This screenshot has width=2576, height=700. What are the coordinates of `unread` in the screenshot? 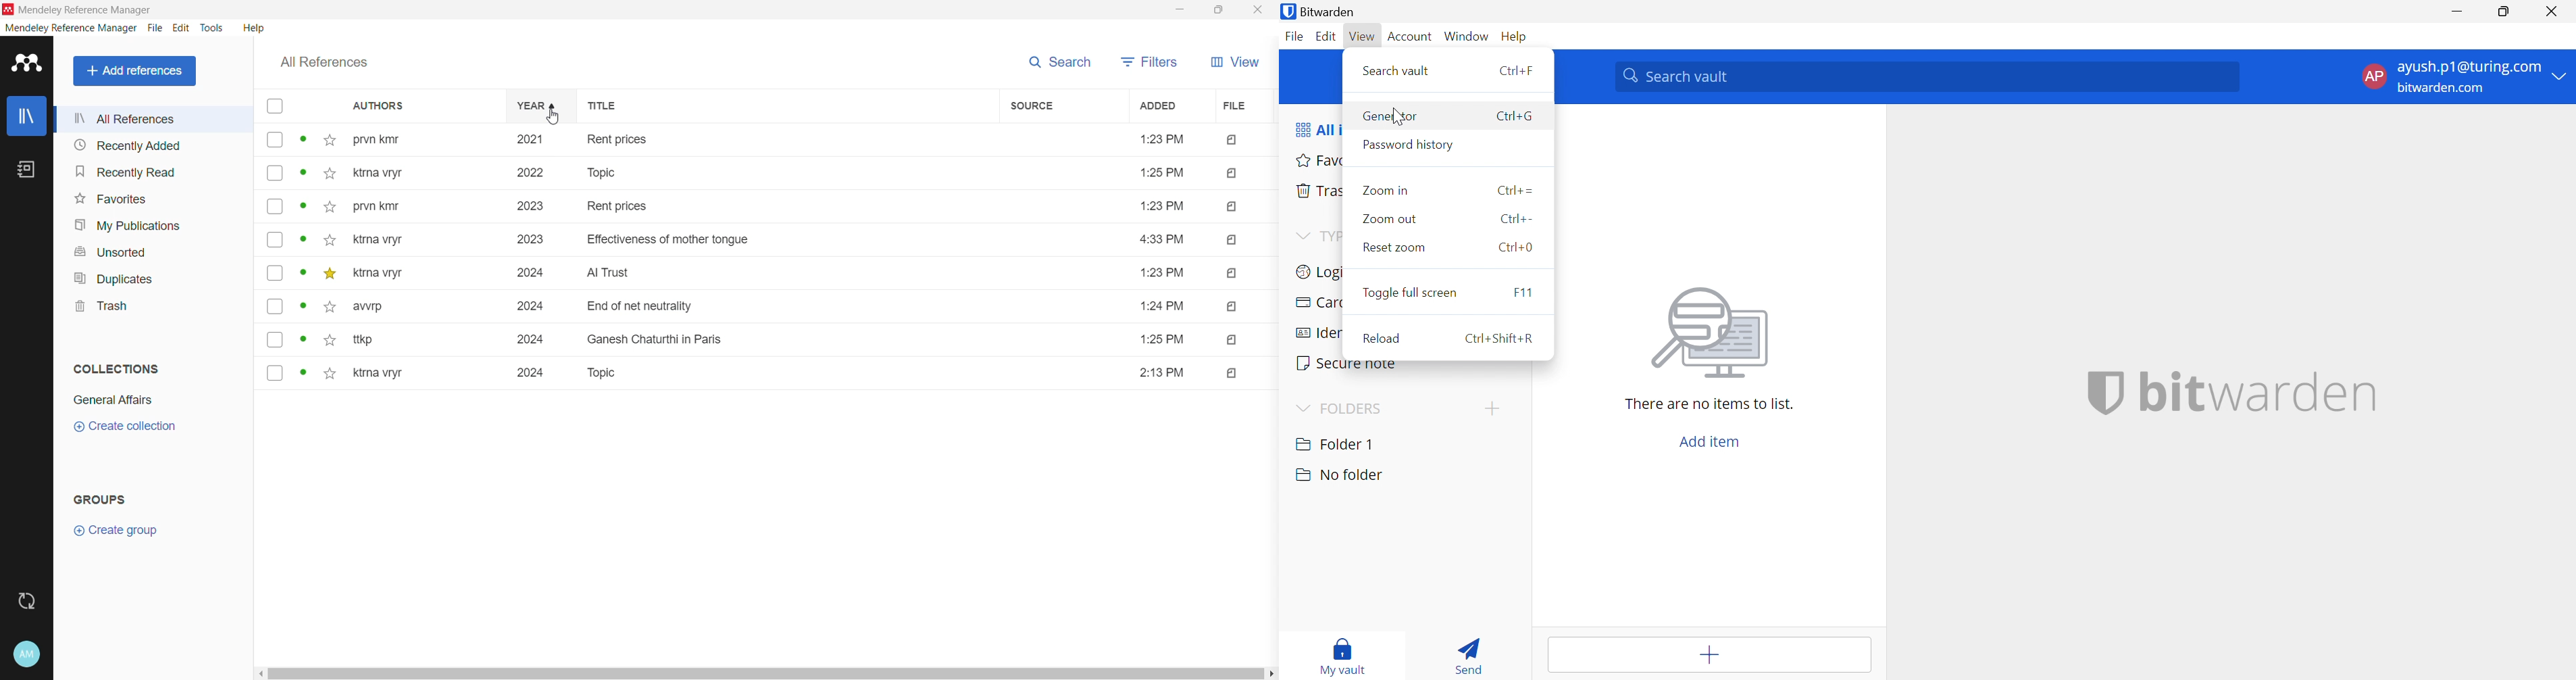 It's located at (303, 206).